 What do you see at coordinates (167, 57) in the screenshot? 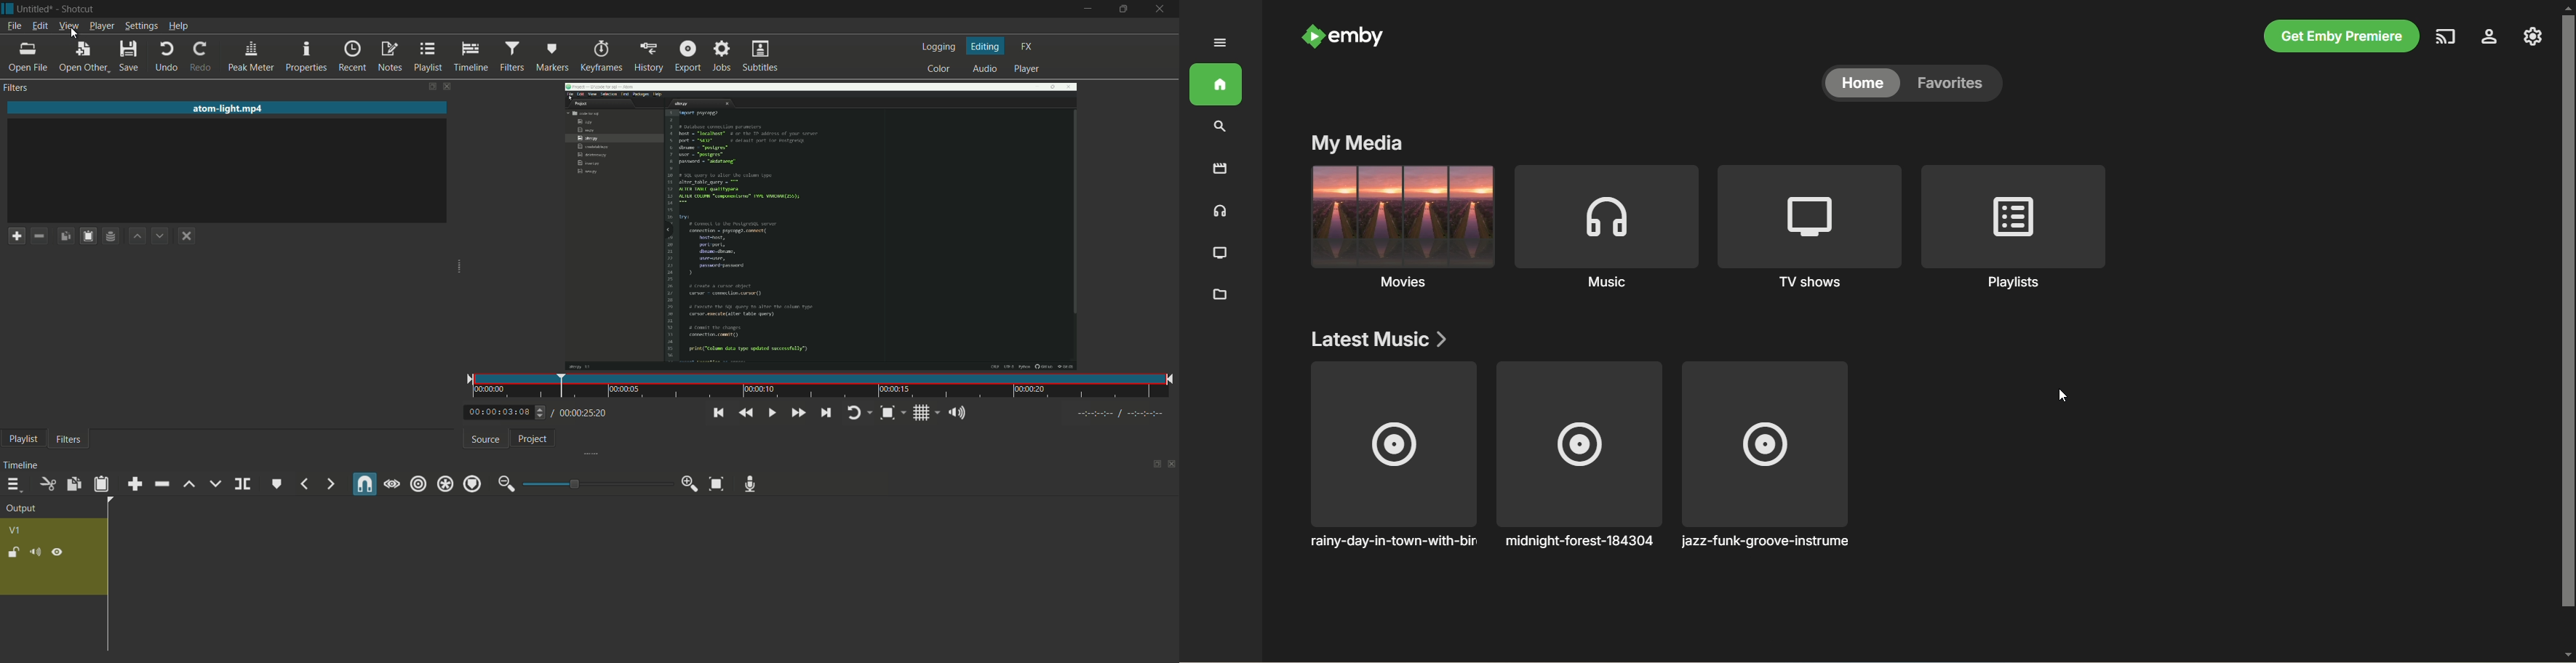
I see `undo` at bounding box center [167, 57].